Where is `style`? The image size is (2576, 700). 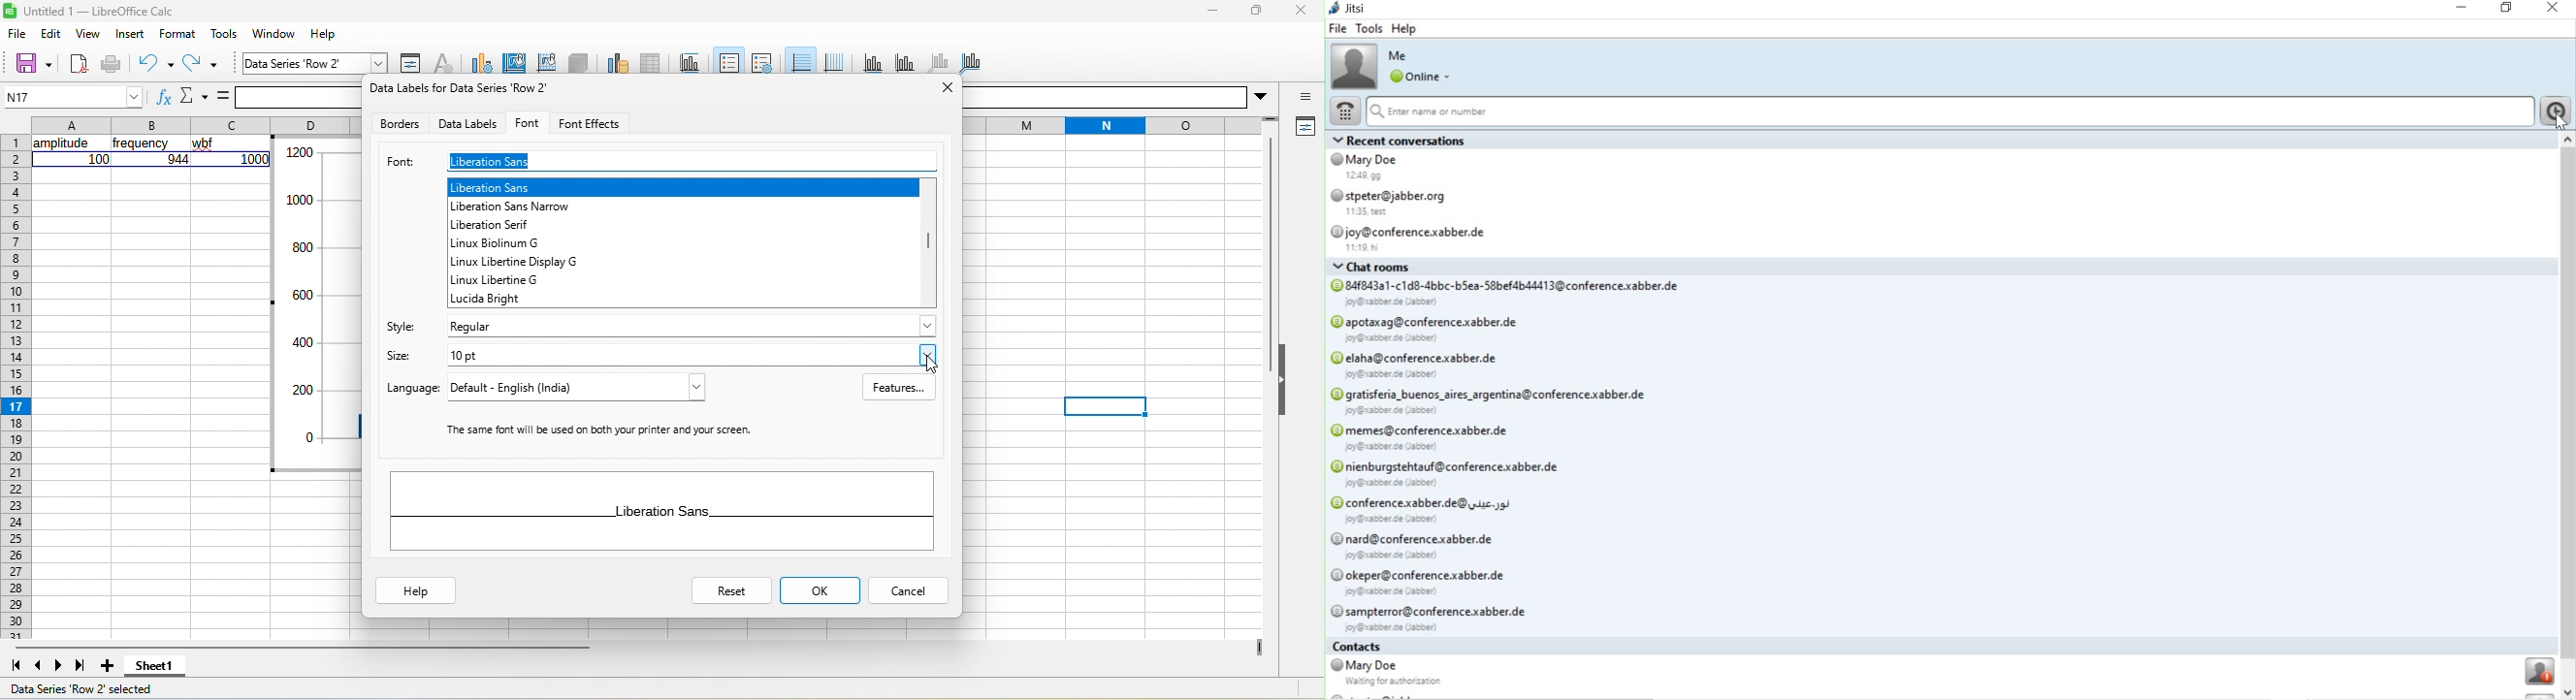
style is located at coordinates (397, 324).